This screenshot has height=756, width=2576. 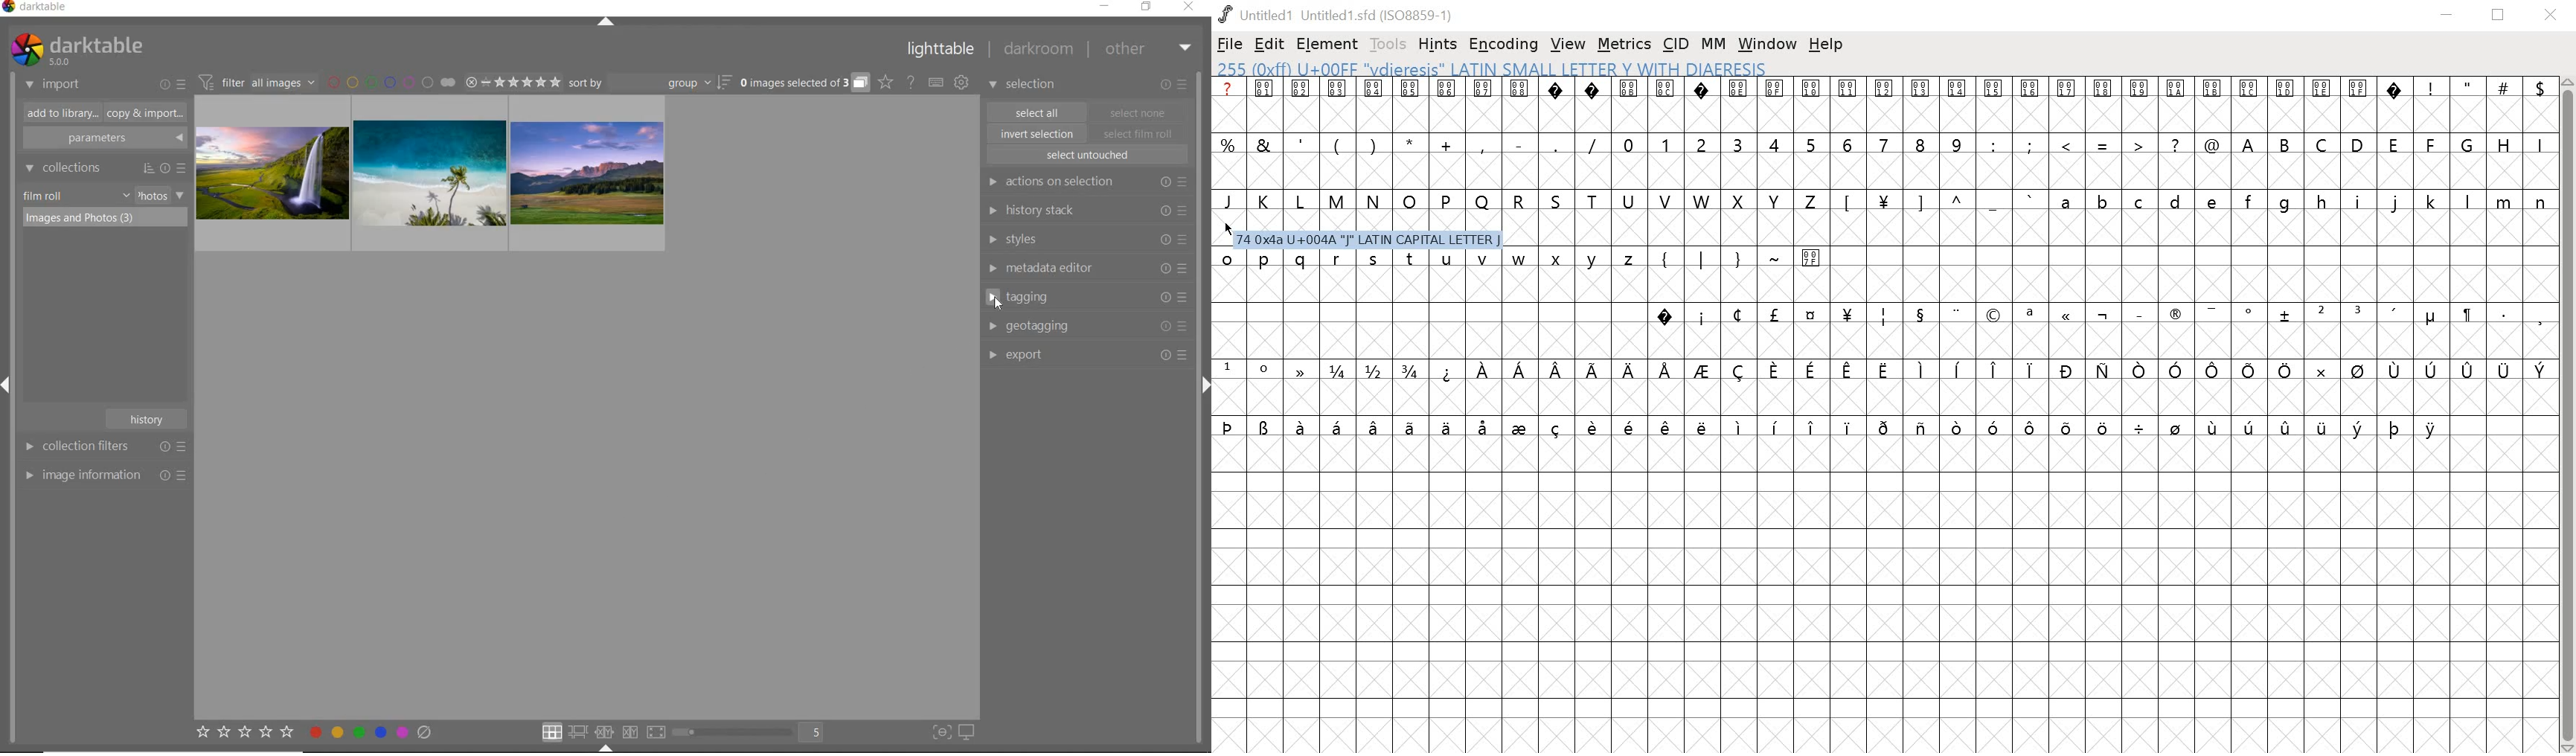 What do you see at coordinates (1039, 51) in the screenshot?
I see `darkroom` at bounding box center [1039, 51].